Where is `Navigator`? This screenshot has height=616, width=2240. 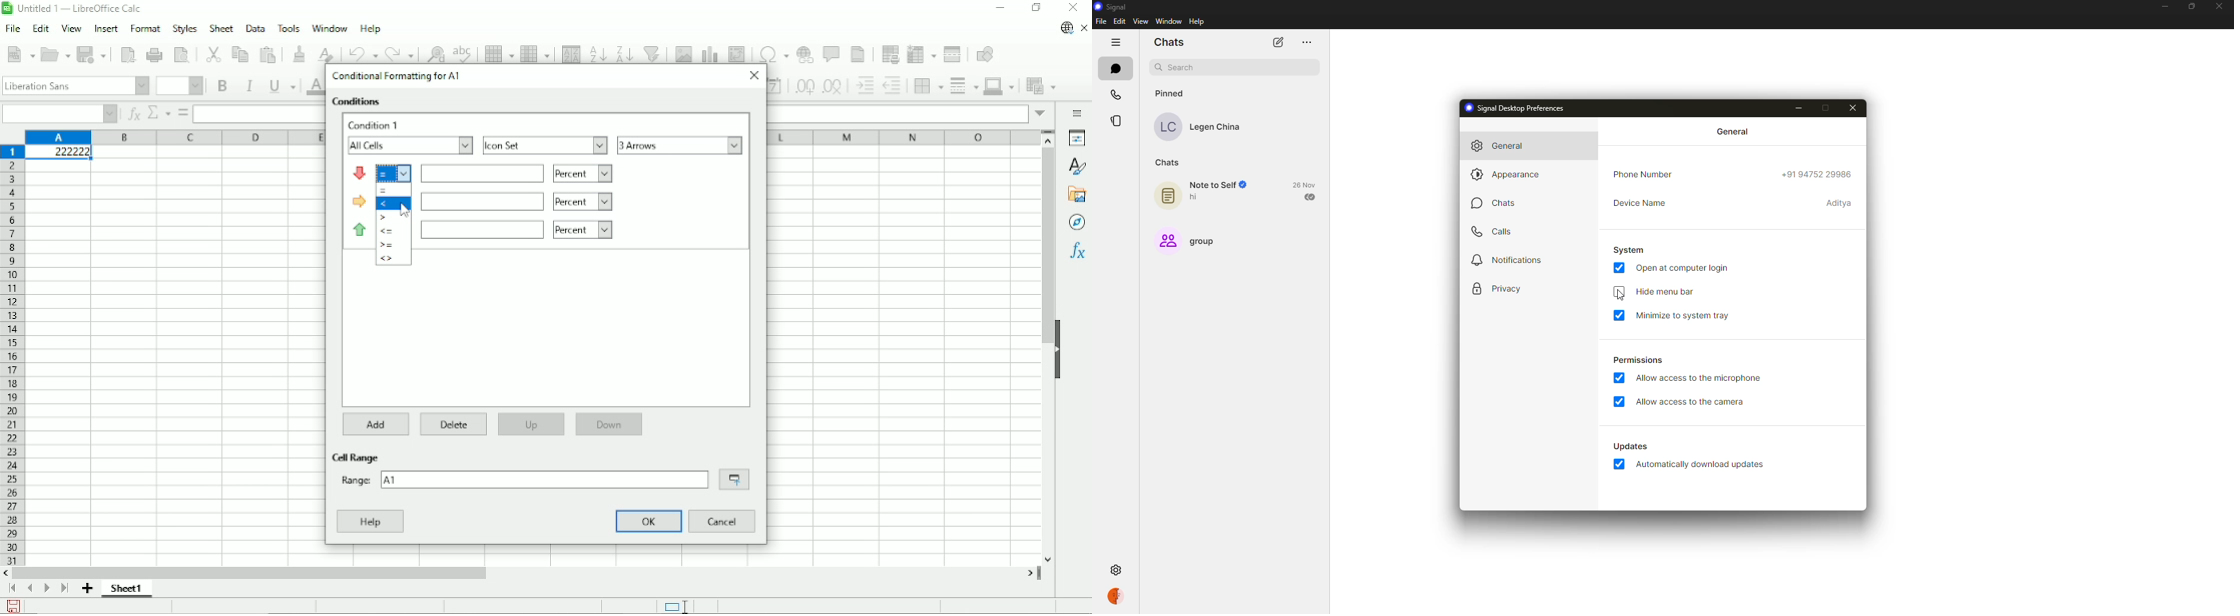 Navigator is located at coordinates (1076, 222).